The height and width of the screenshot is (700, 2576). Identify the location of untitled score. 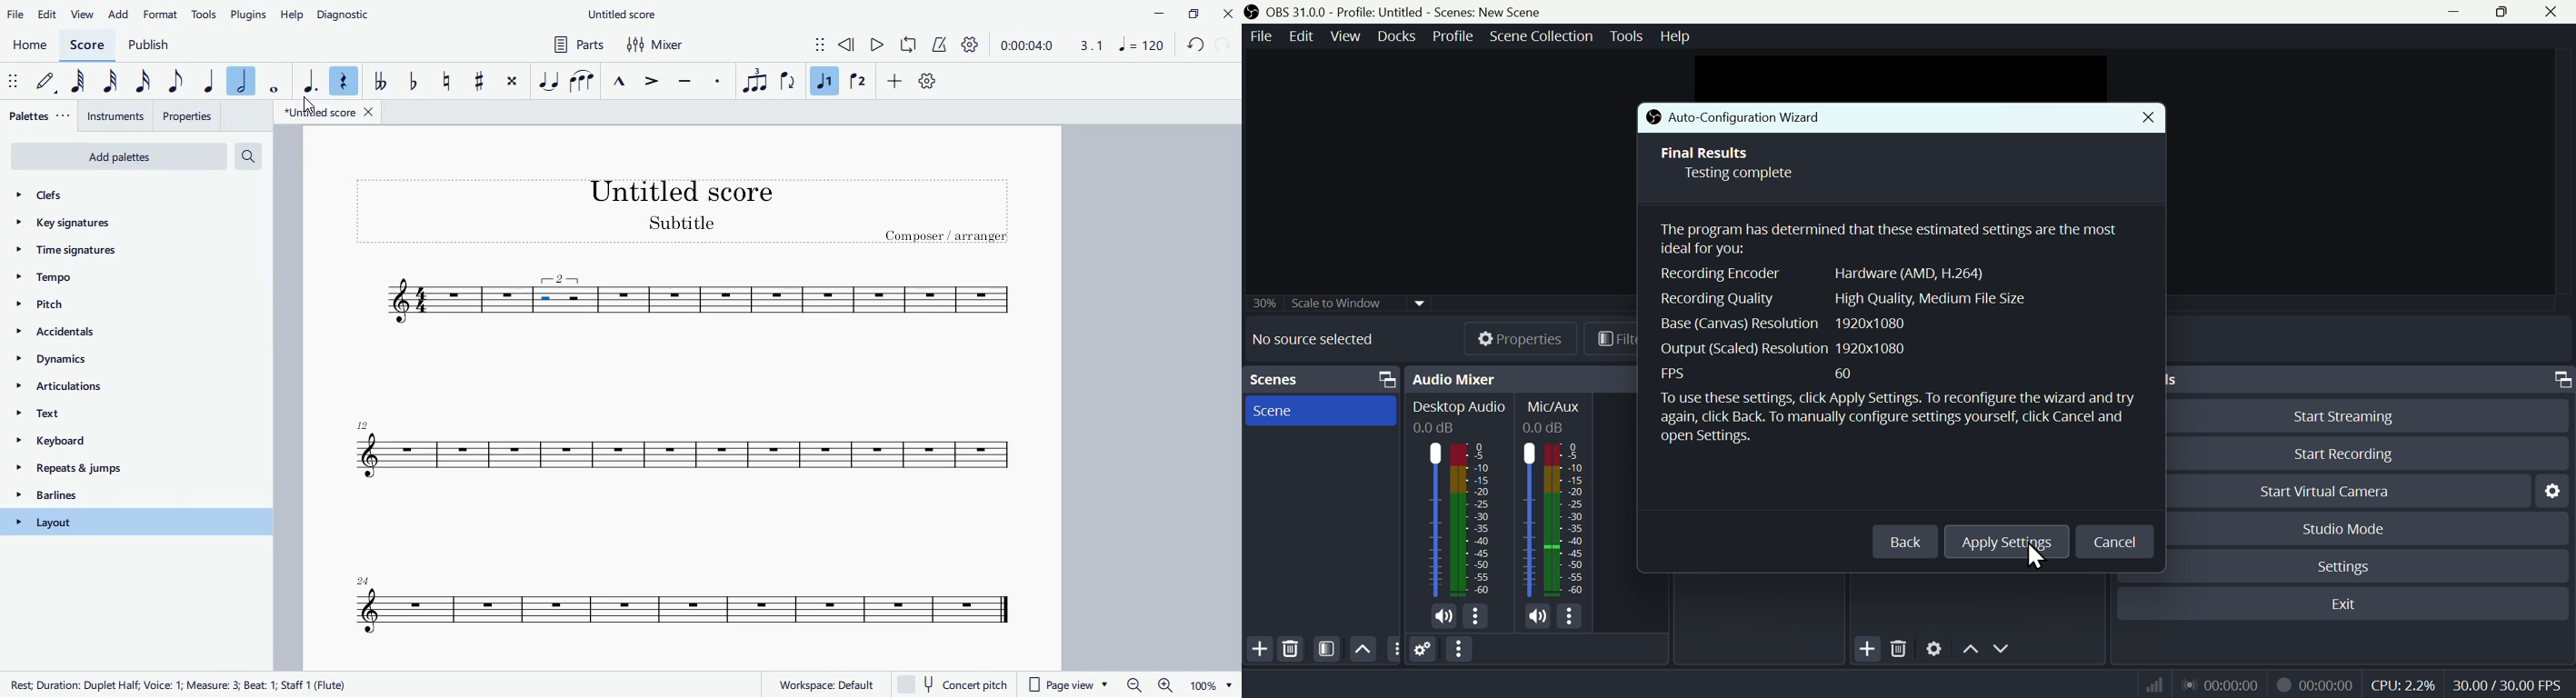
(624, 15).